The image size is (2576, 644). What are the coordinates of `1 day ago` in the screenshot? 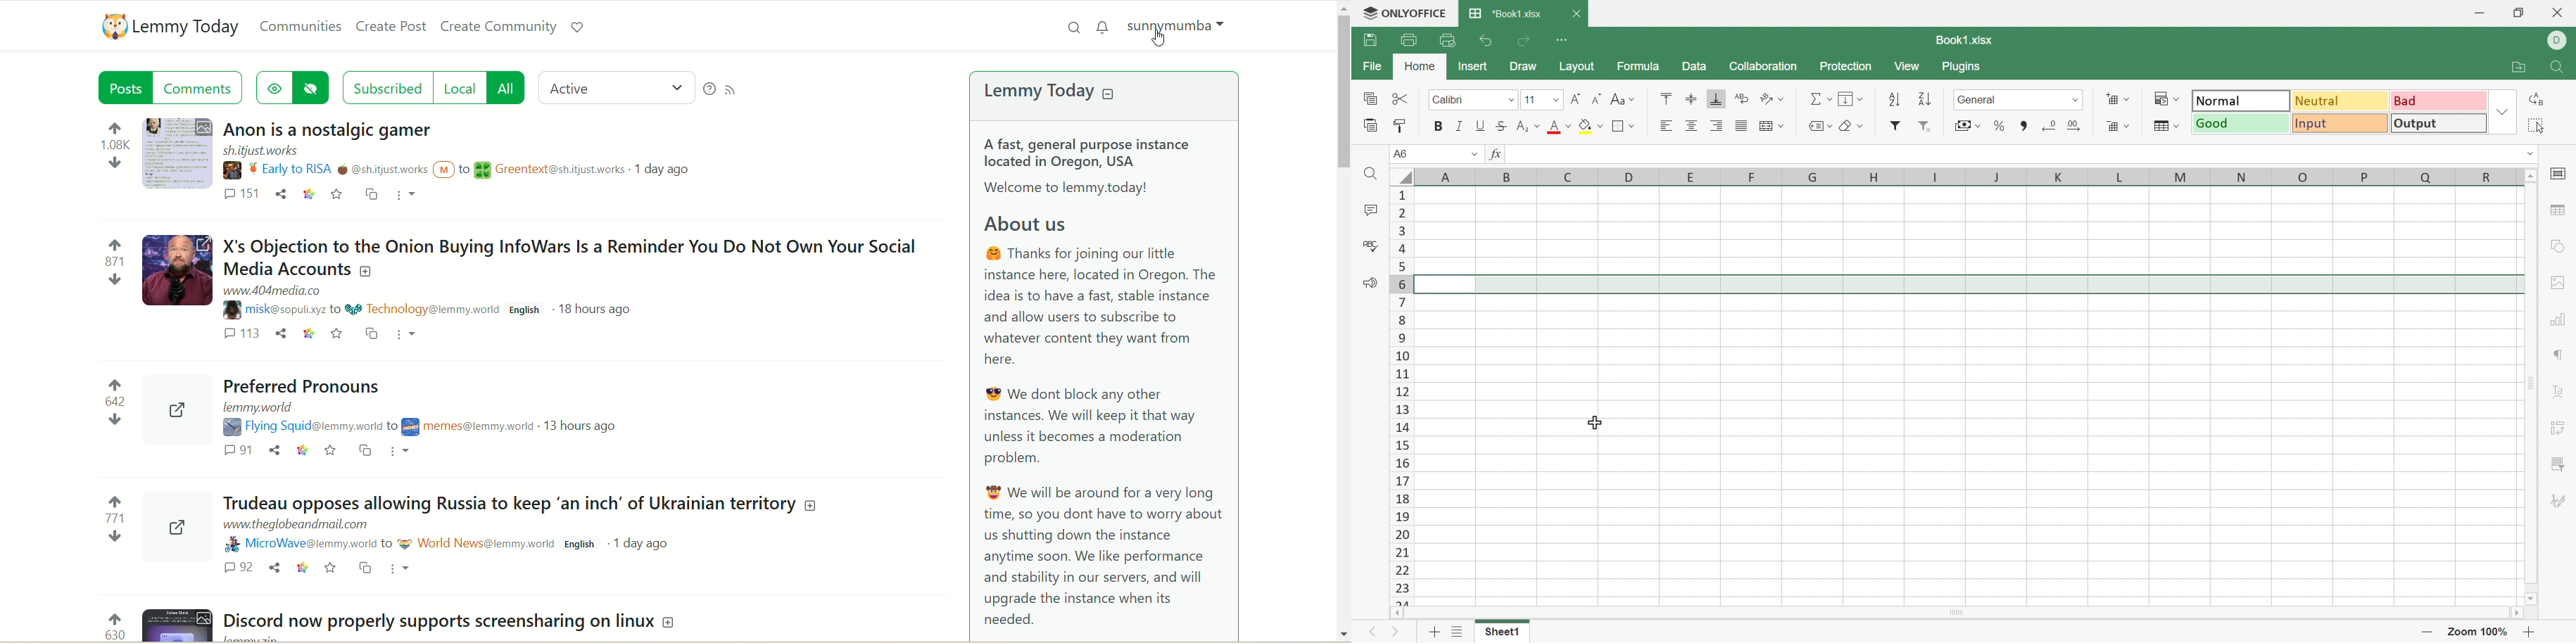 It's located at (662, 169).